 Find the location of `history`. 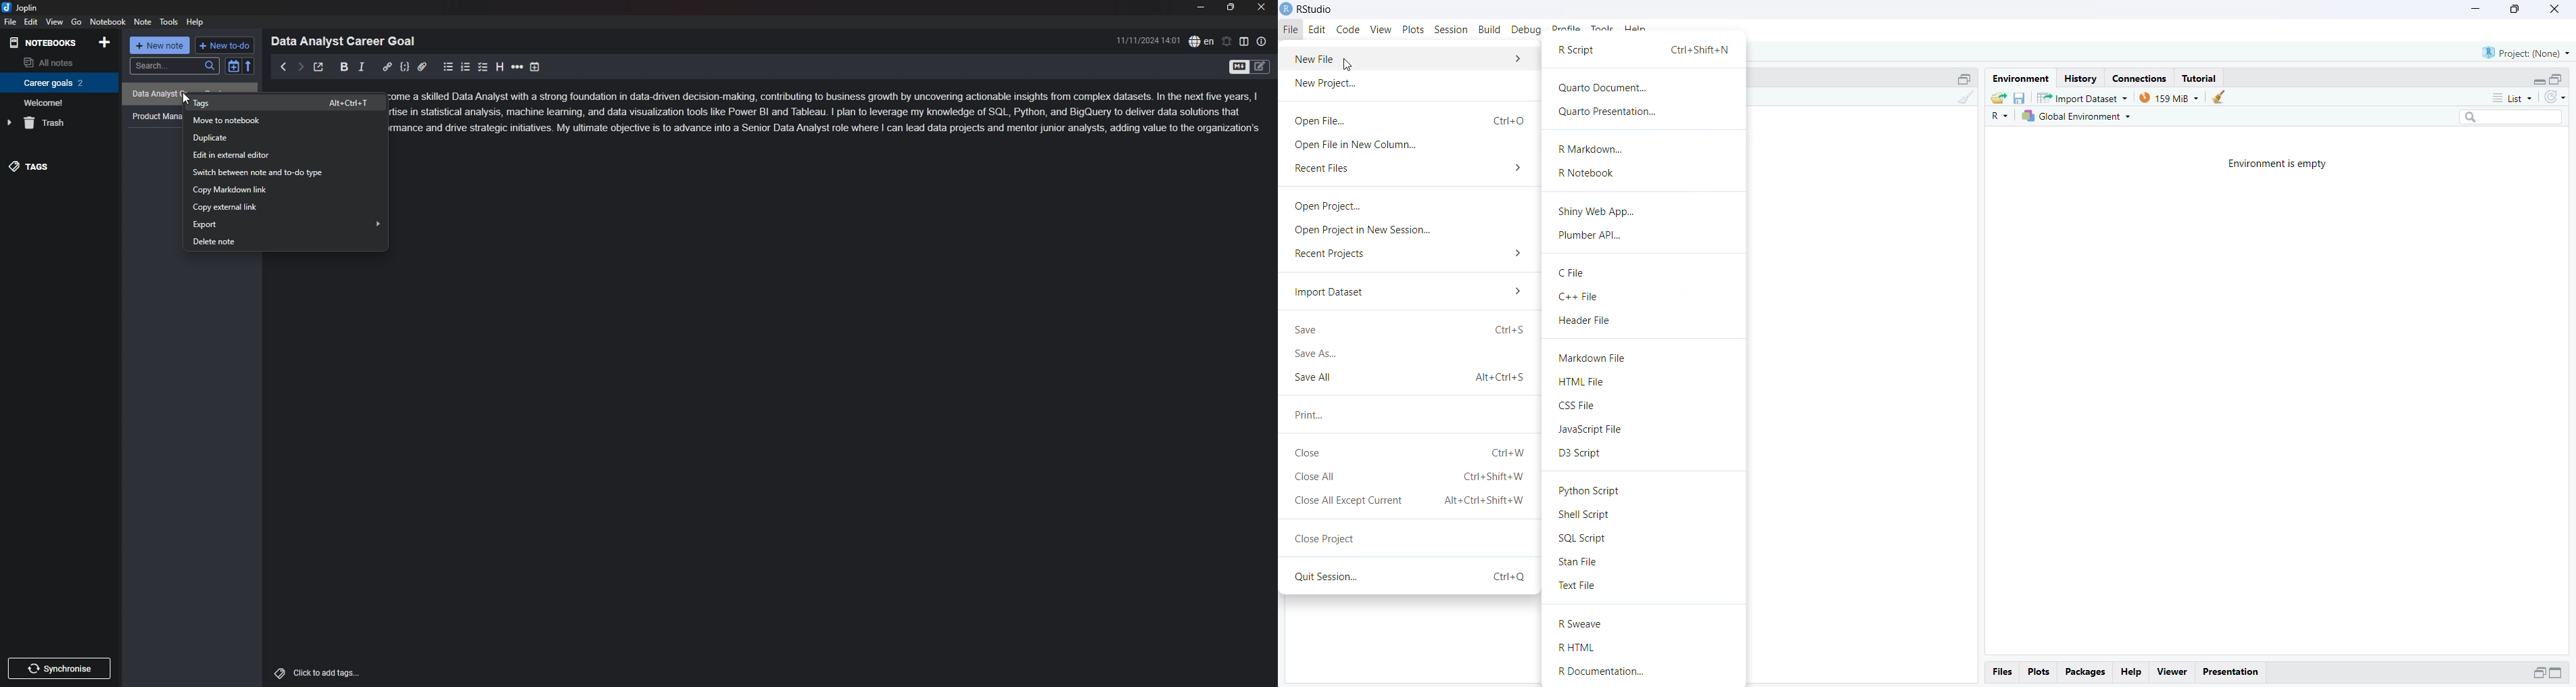

history is located at coordinates (2080, 79).